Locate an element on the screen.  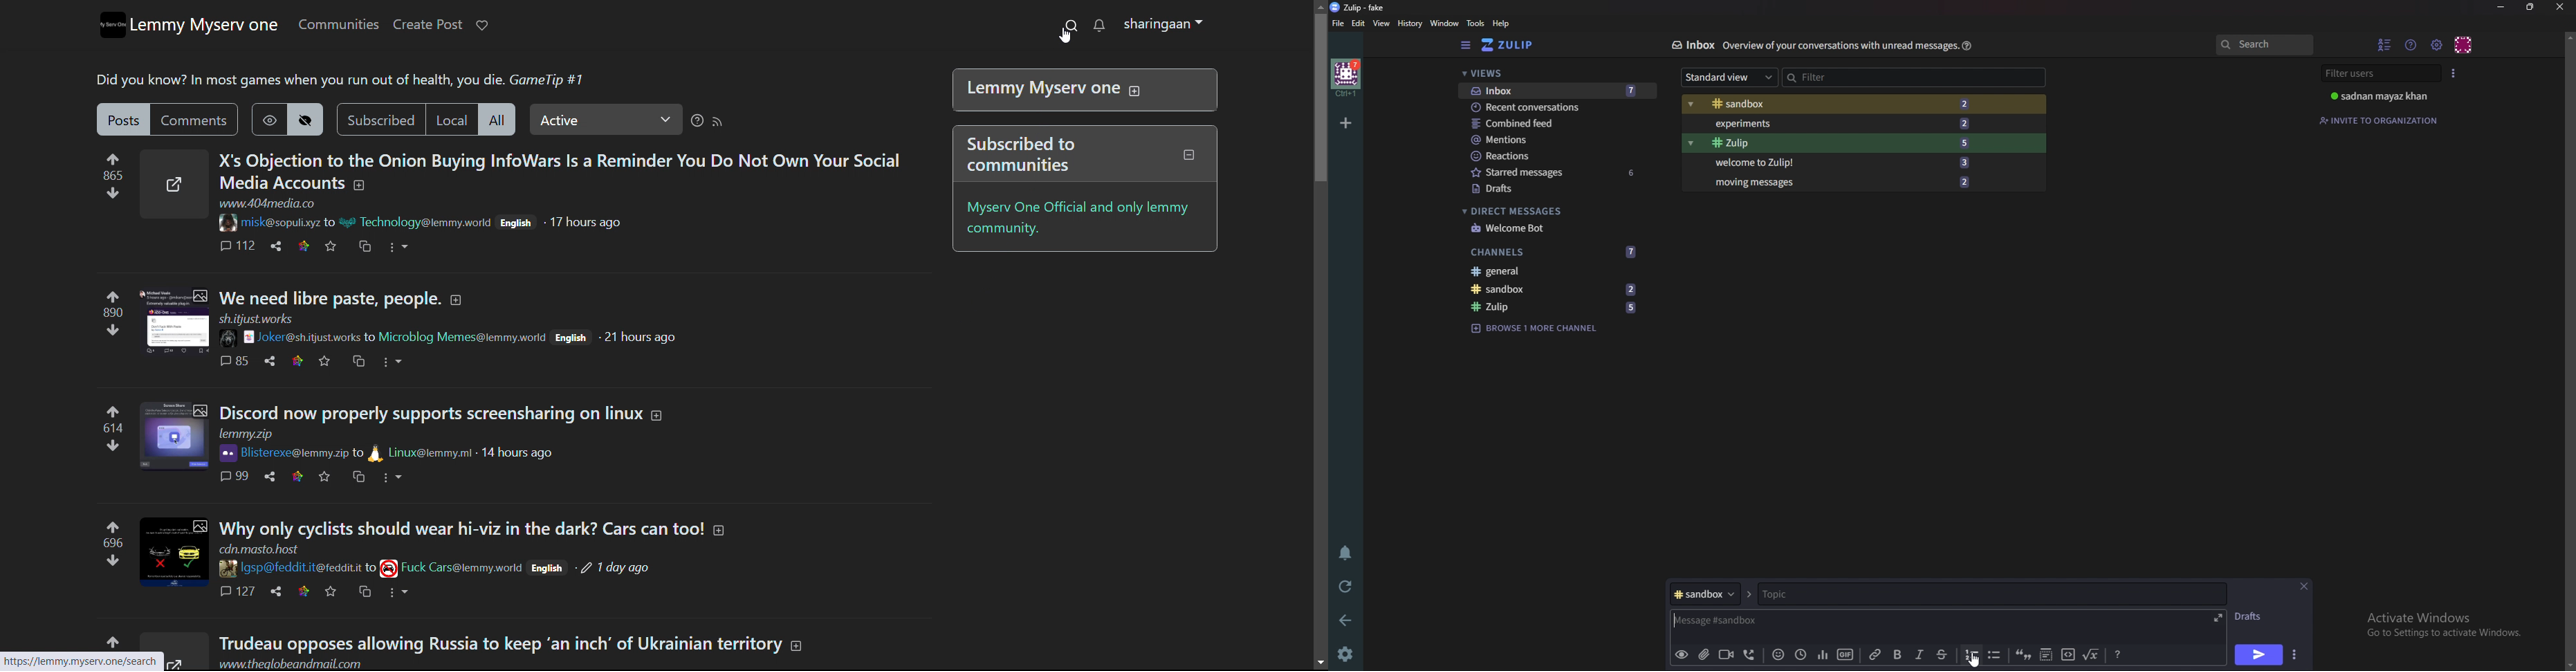
Sandbox is located at coordinates (1842, 104).